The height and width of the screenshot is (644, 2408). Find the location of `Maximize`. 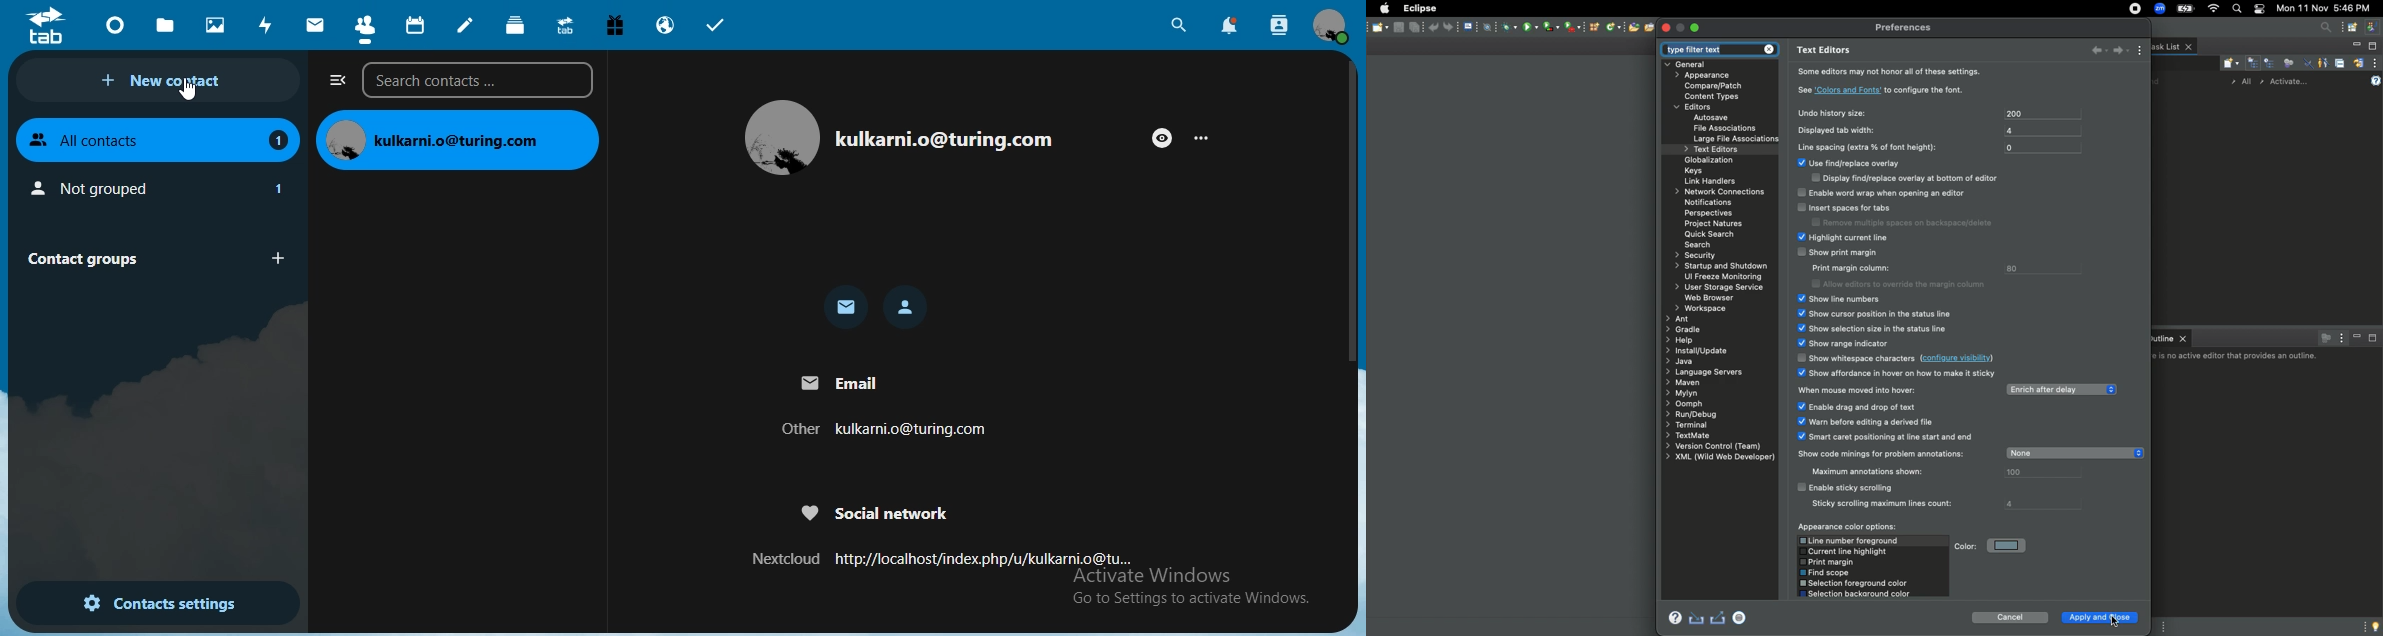

Maximize is located at coordinates (2374, 339).